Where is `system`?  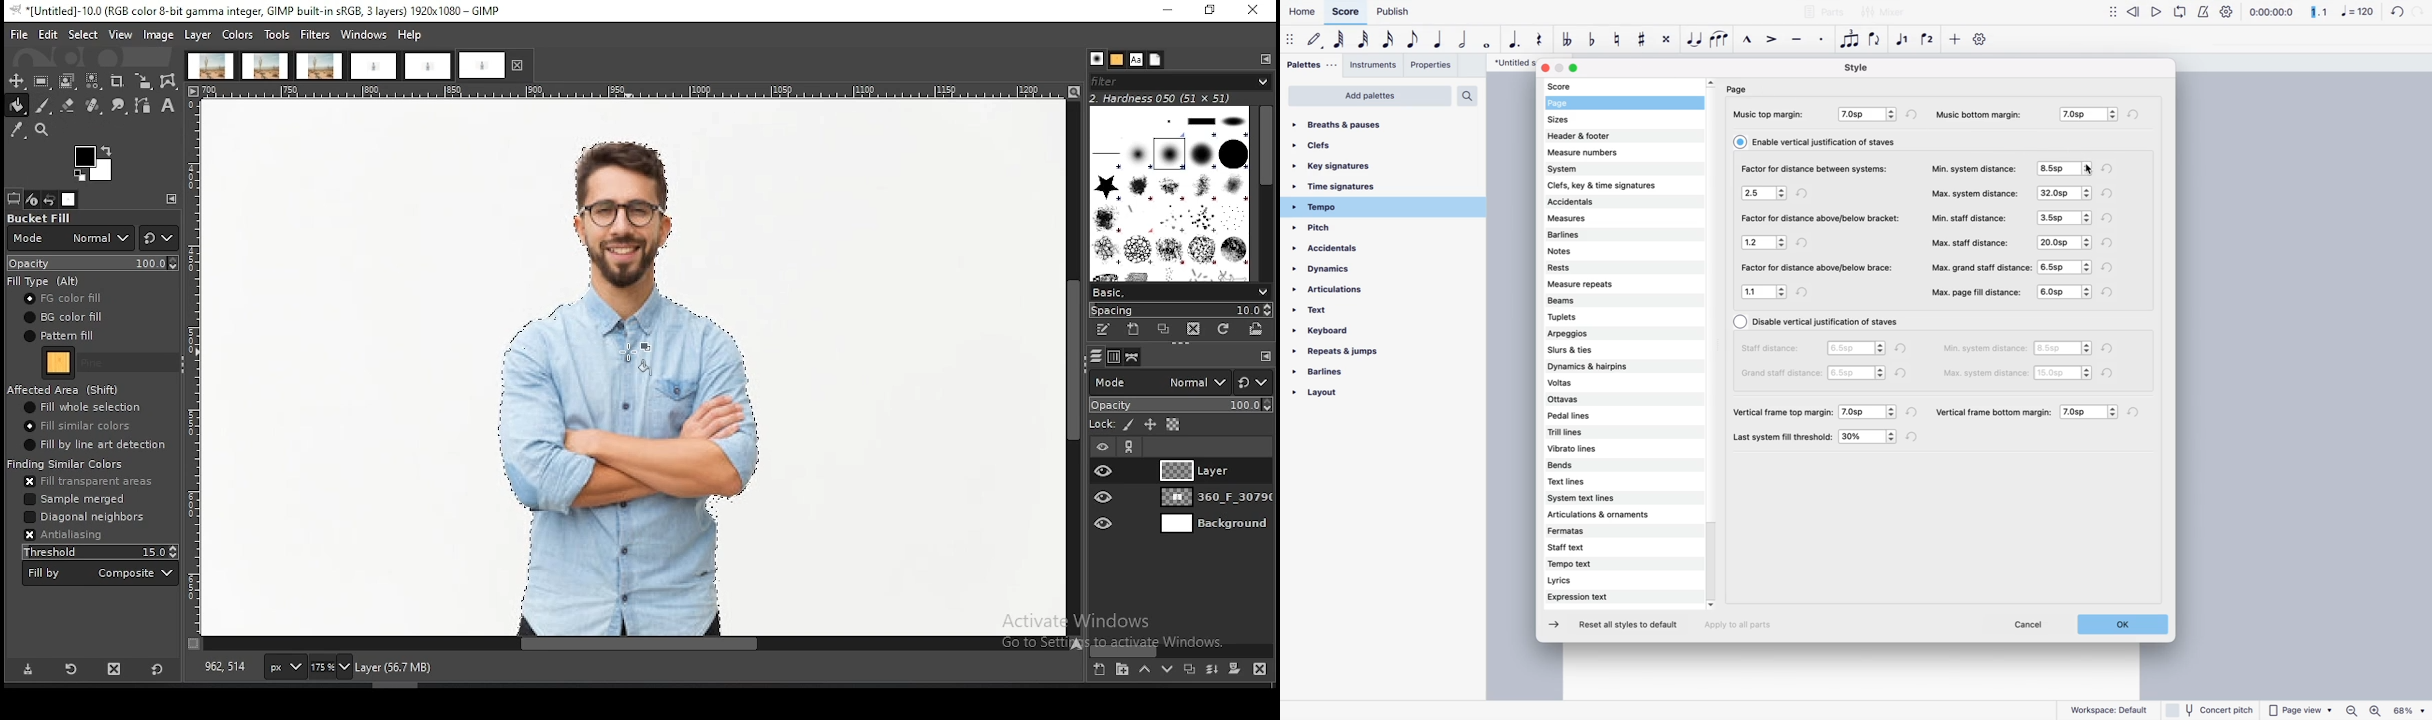
system is located at coordinates (1608, 167).